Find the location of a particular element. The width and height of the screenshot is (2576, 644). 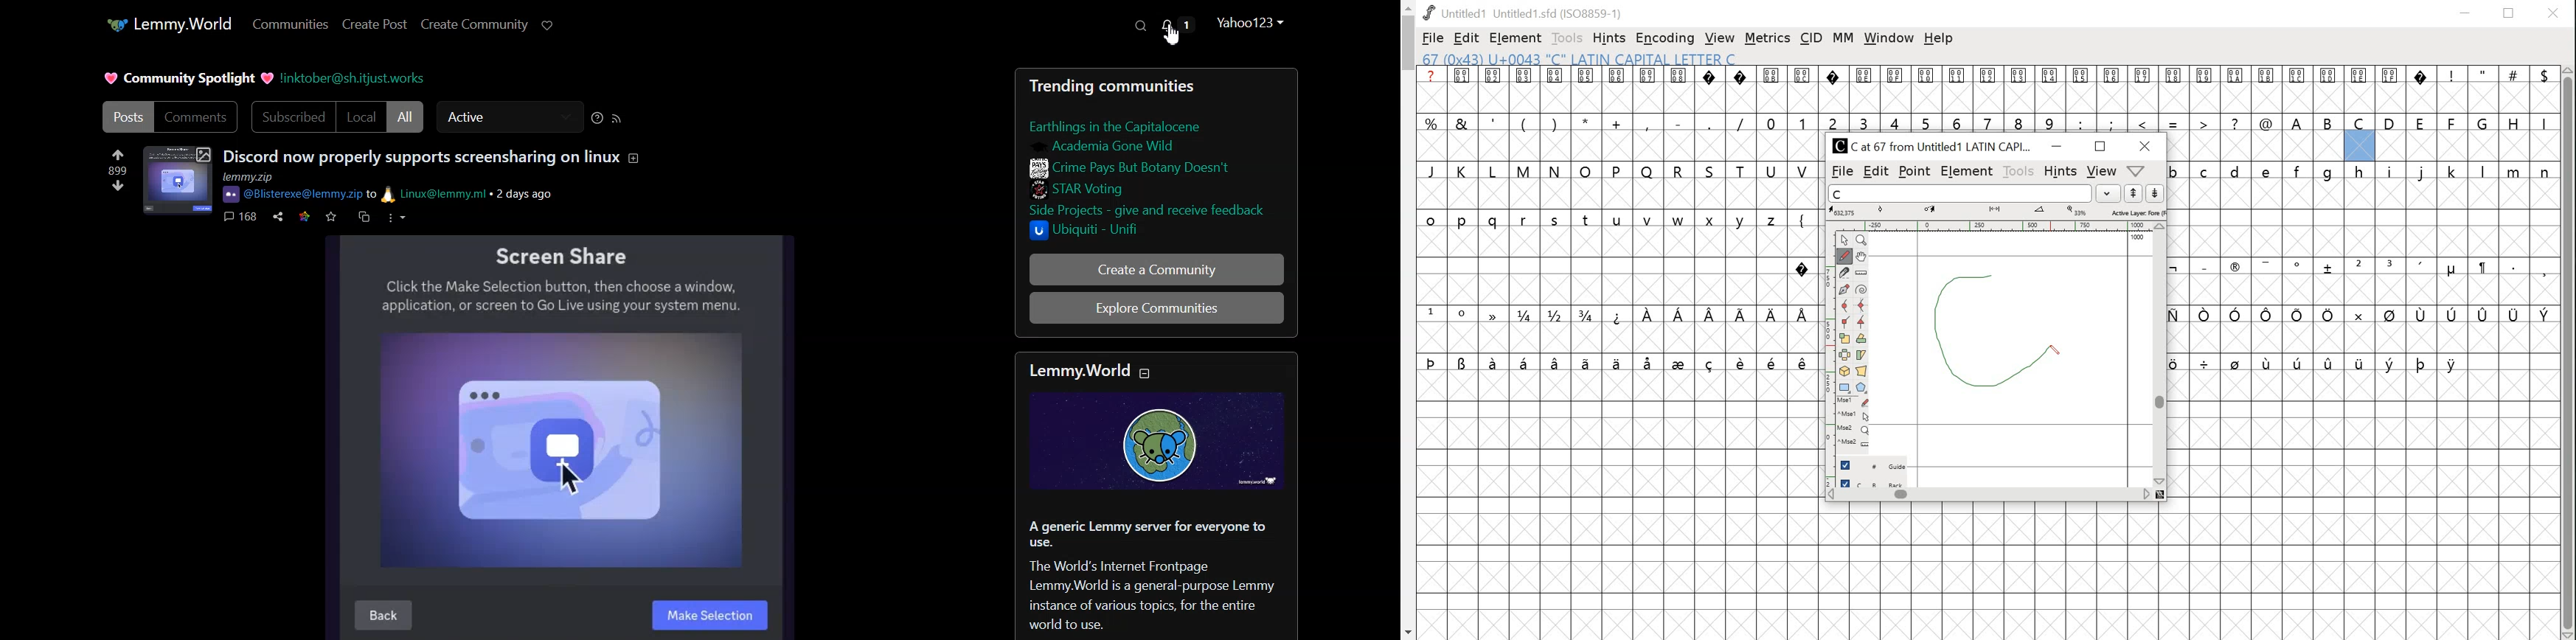

dropdown is located at coordinates (2138, 170).